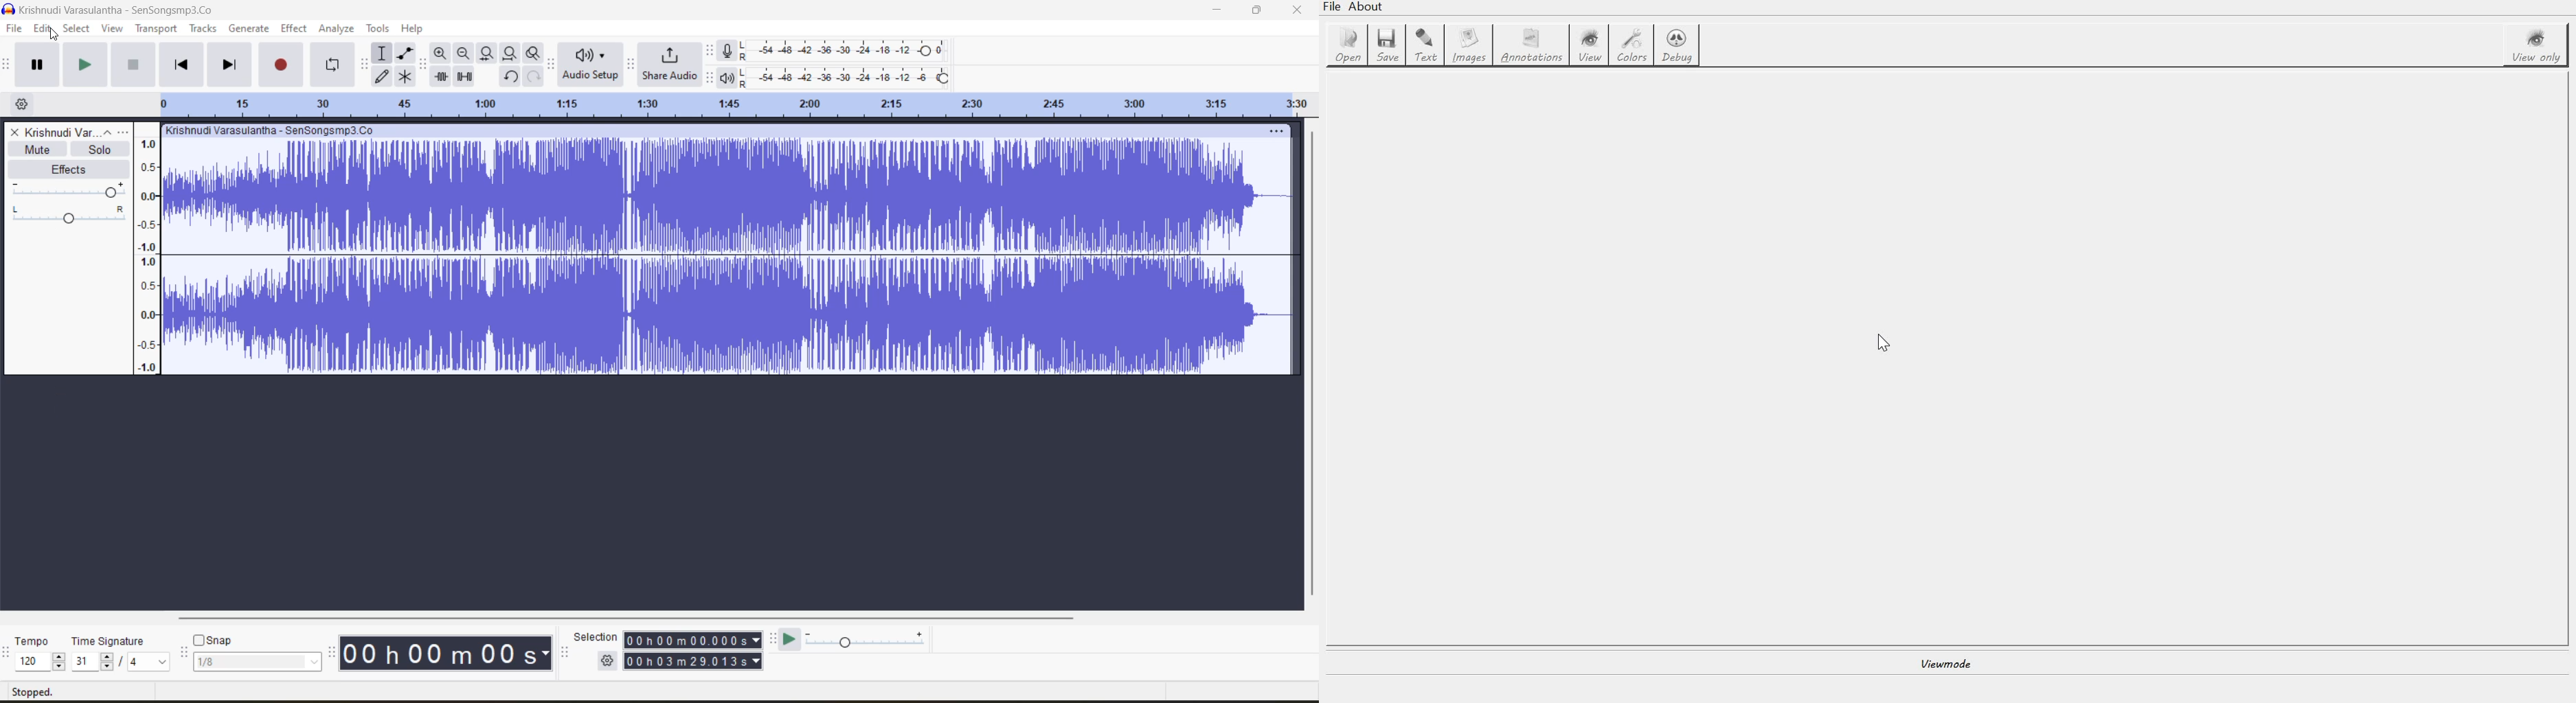  I want to click on maximize, so click(1260, 10).